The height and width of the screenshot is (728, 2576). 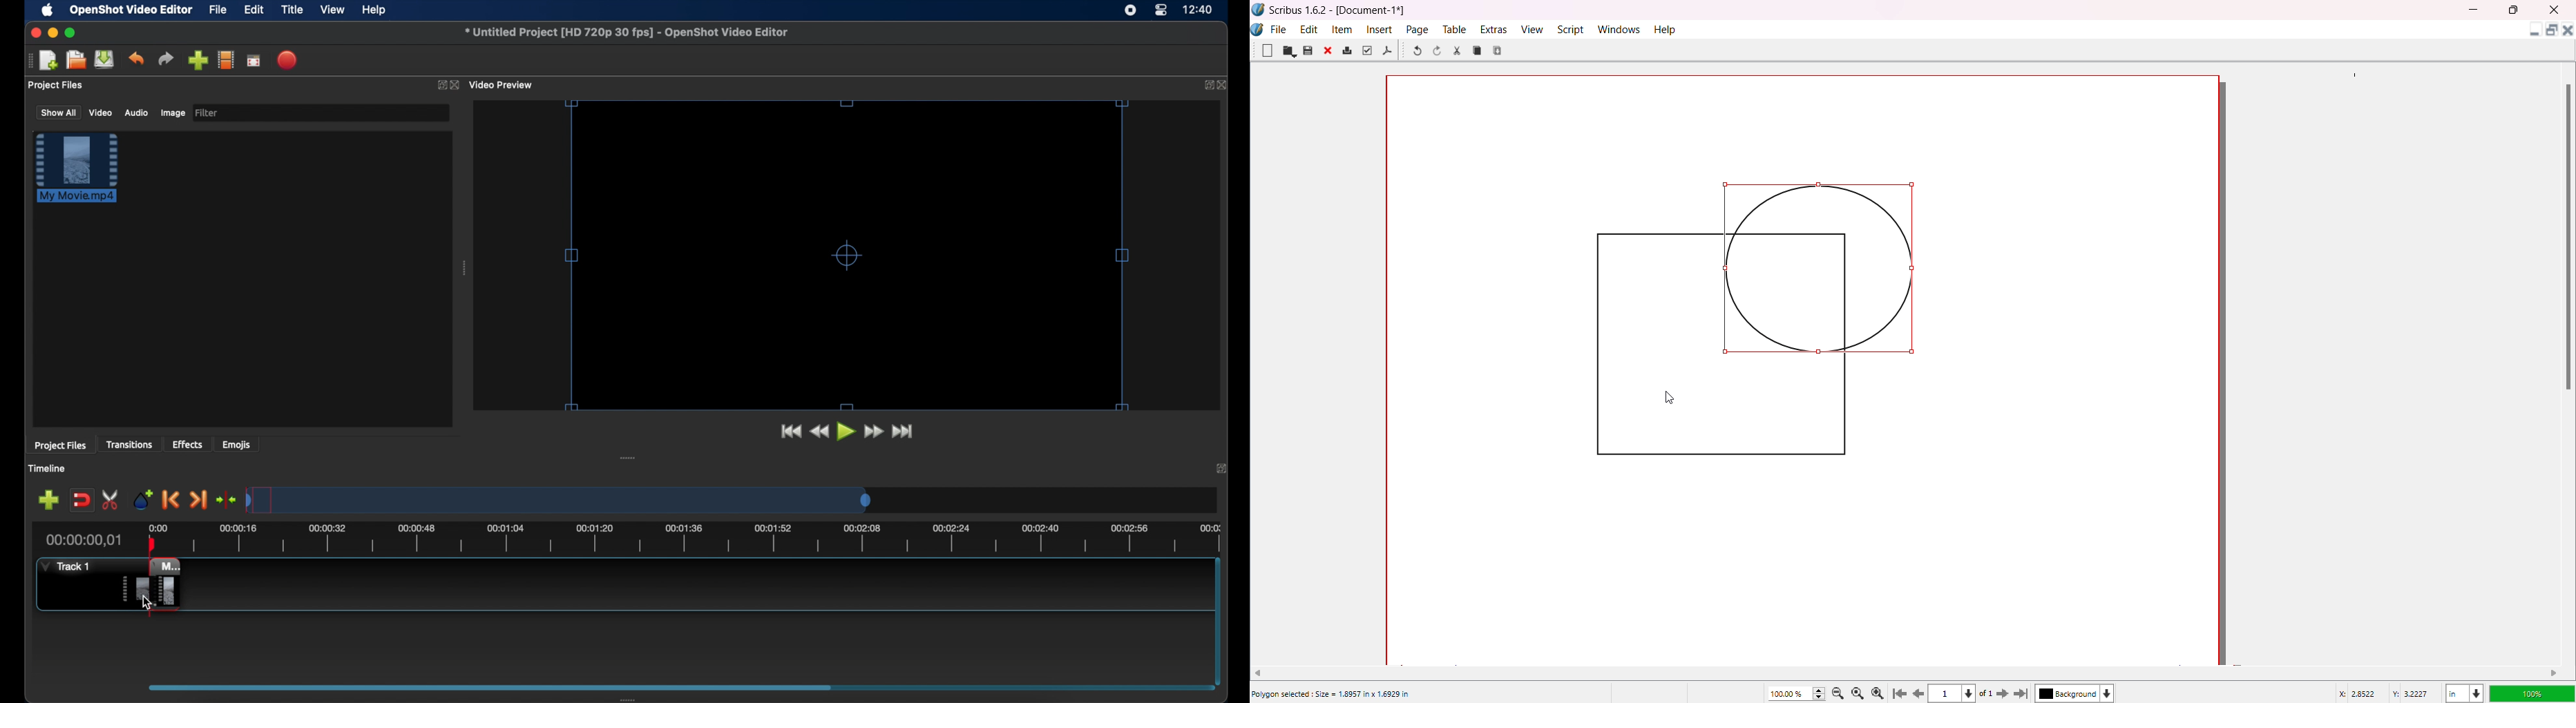 I want to click on Script, so click(x=1572, y=28).